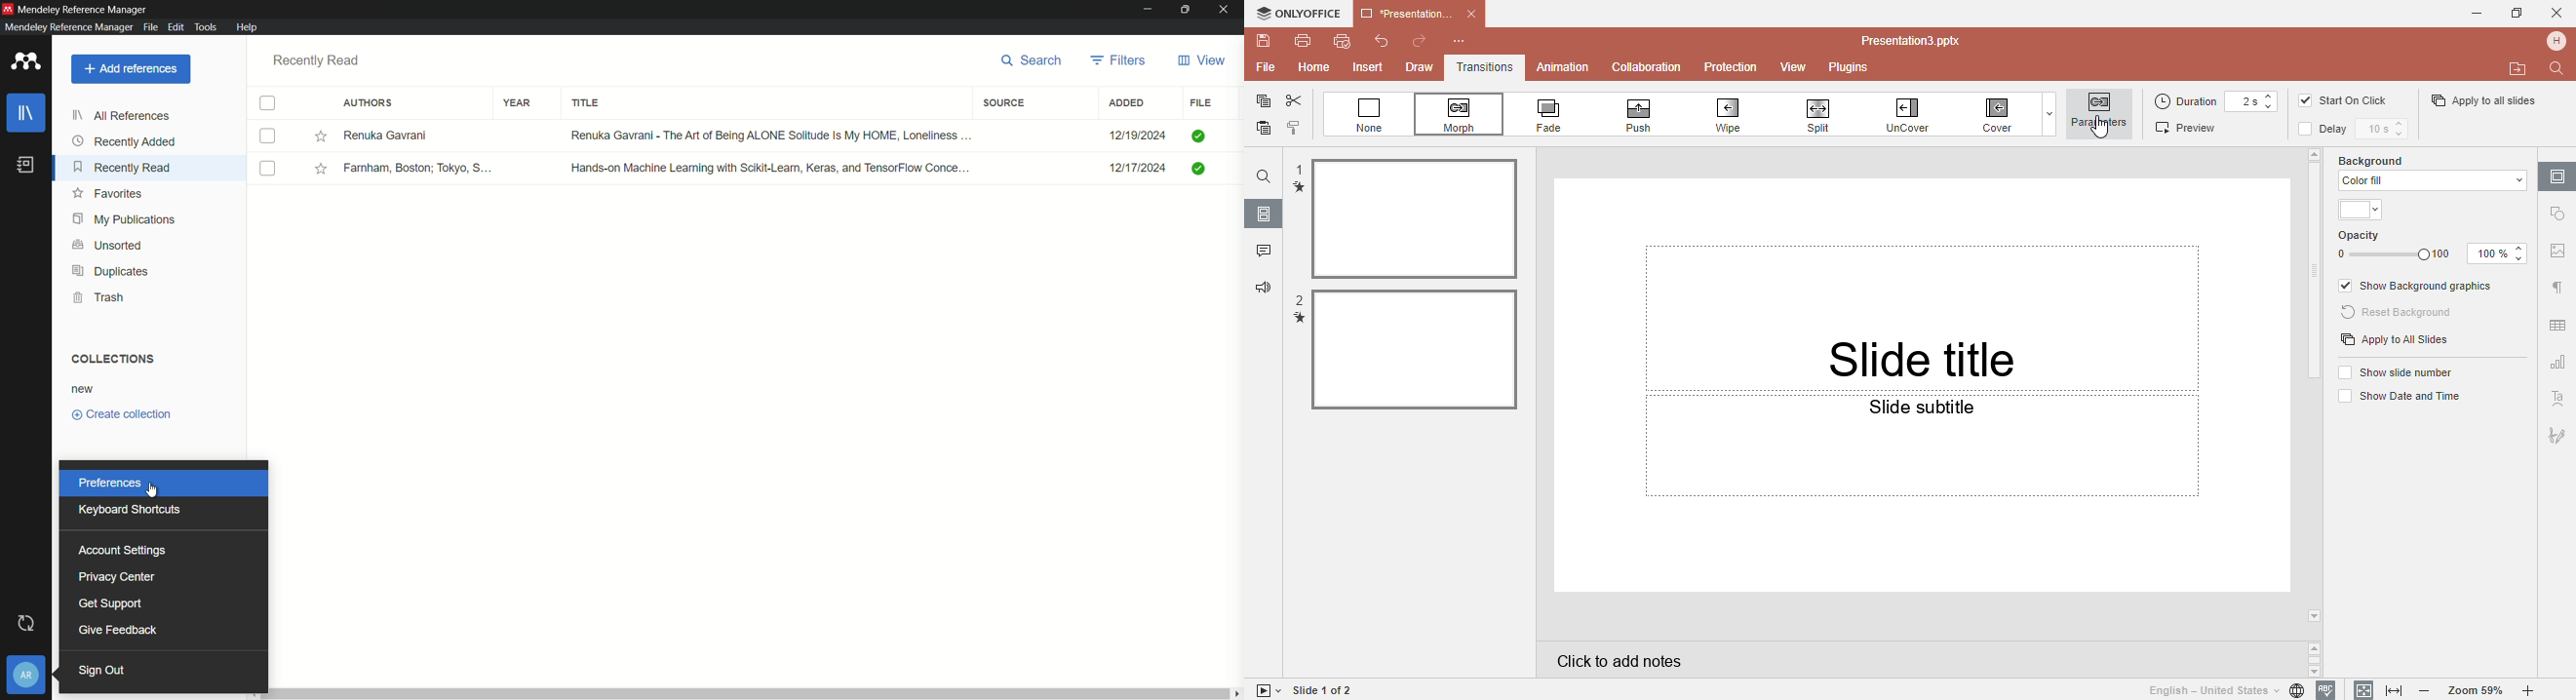 Image resolution: width=2576 pixels, height=700 pixels. I want to click on Spill, so click(1826, 112).